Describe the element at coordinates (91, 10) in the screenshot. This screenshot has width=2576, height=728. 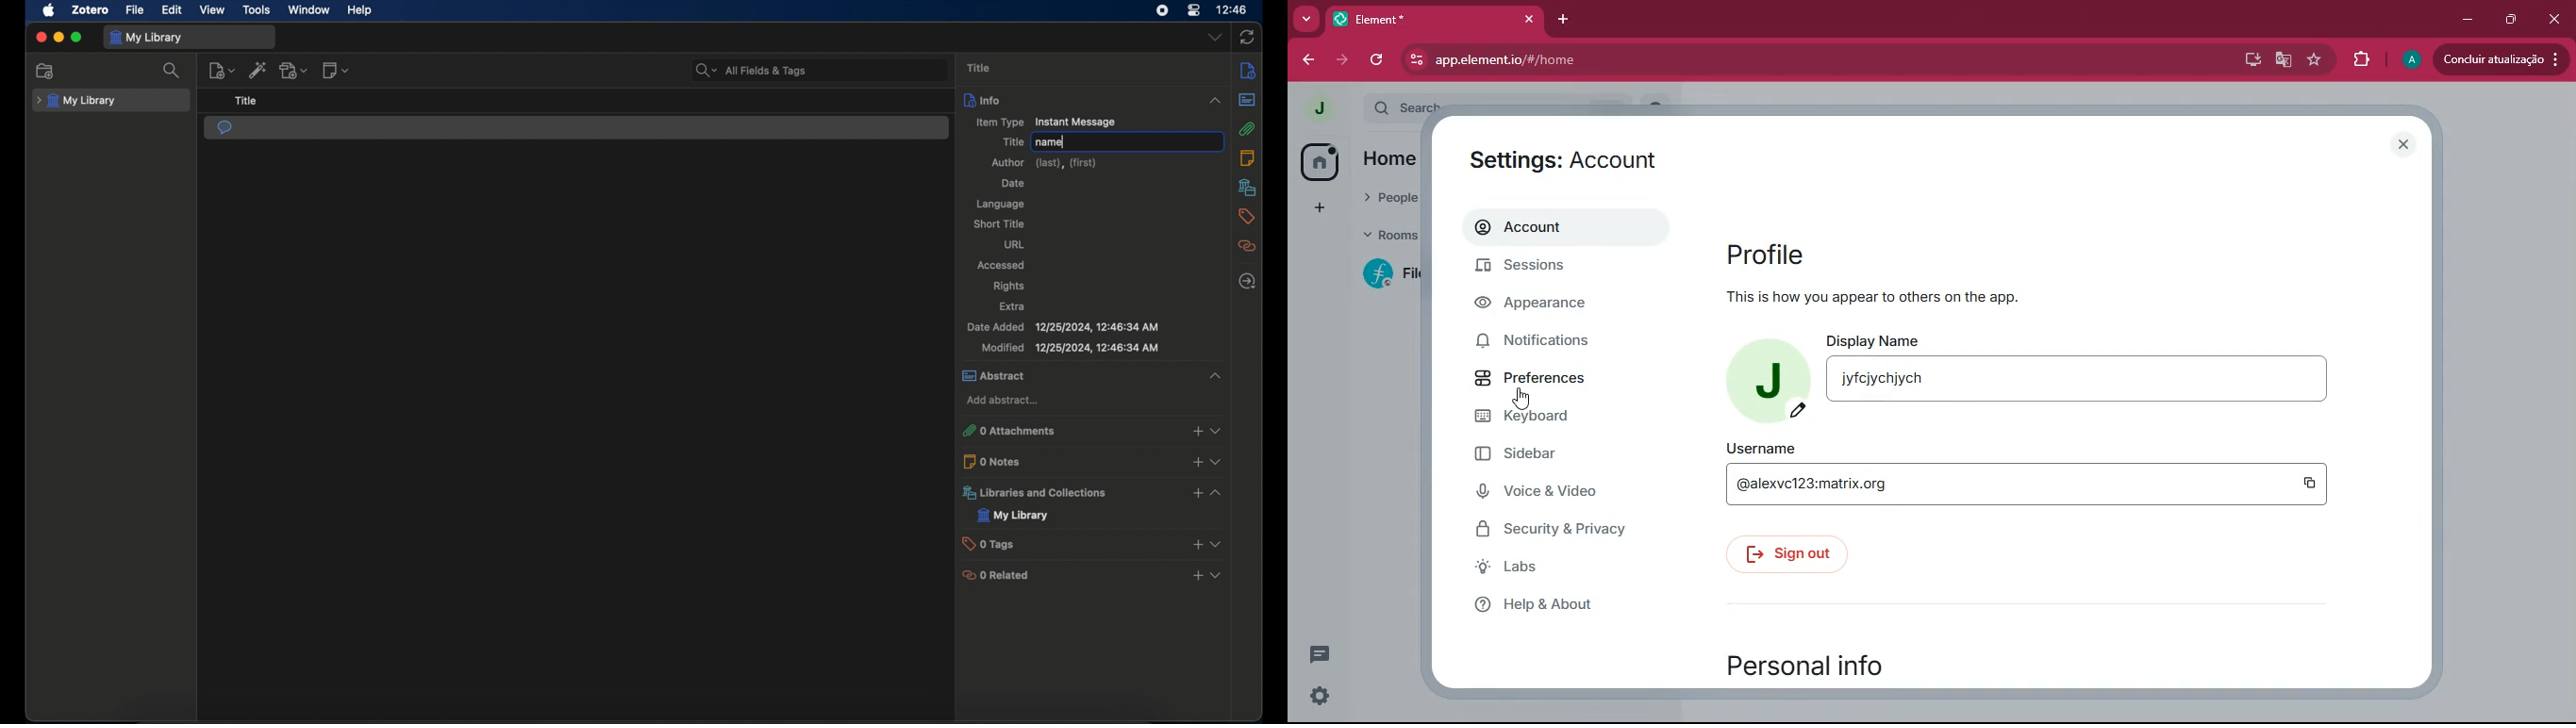
I see `zotero` at that location.